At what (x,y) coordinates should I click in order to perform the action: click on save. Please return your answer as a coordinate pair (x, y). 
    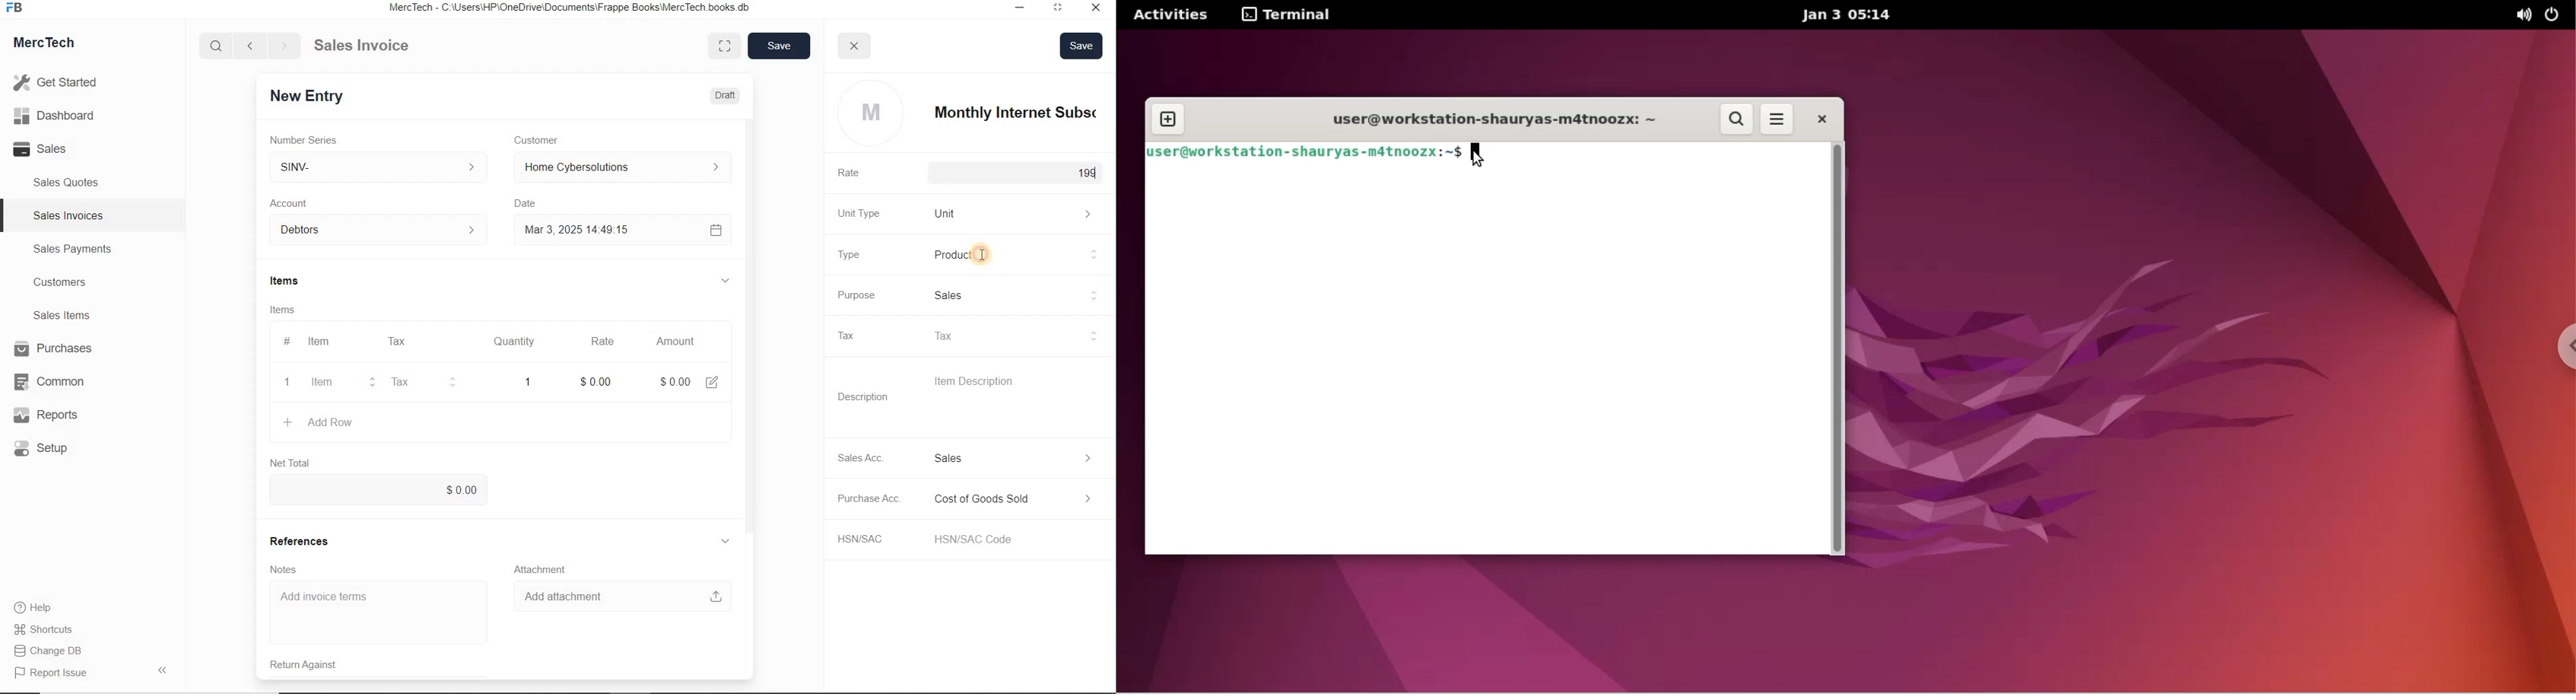
    Looking at the image, I should click on (781, 46).